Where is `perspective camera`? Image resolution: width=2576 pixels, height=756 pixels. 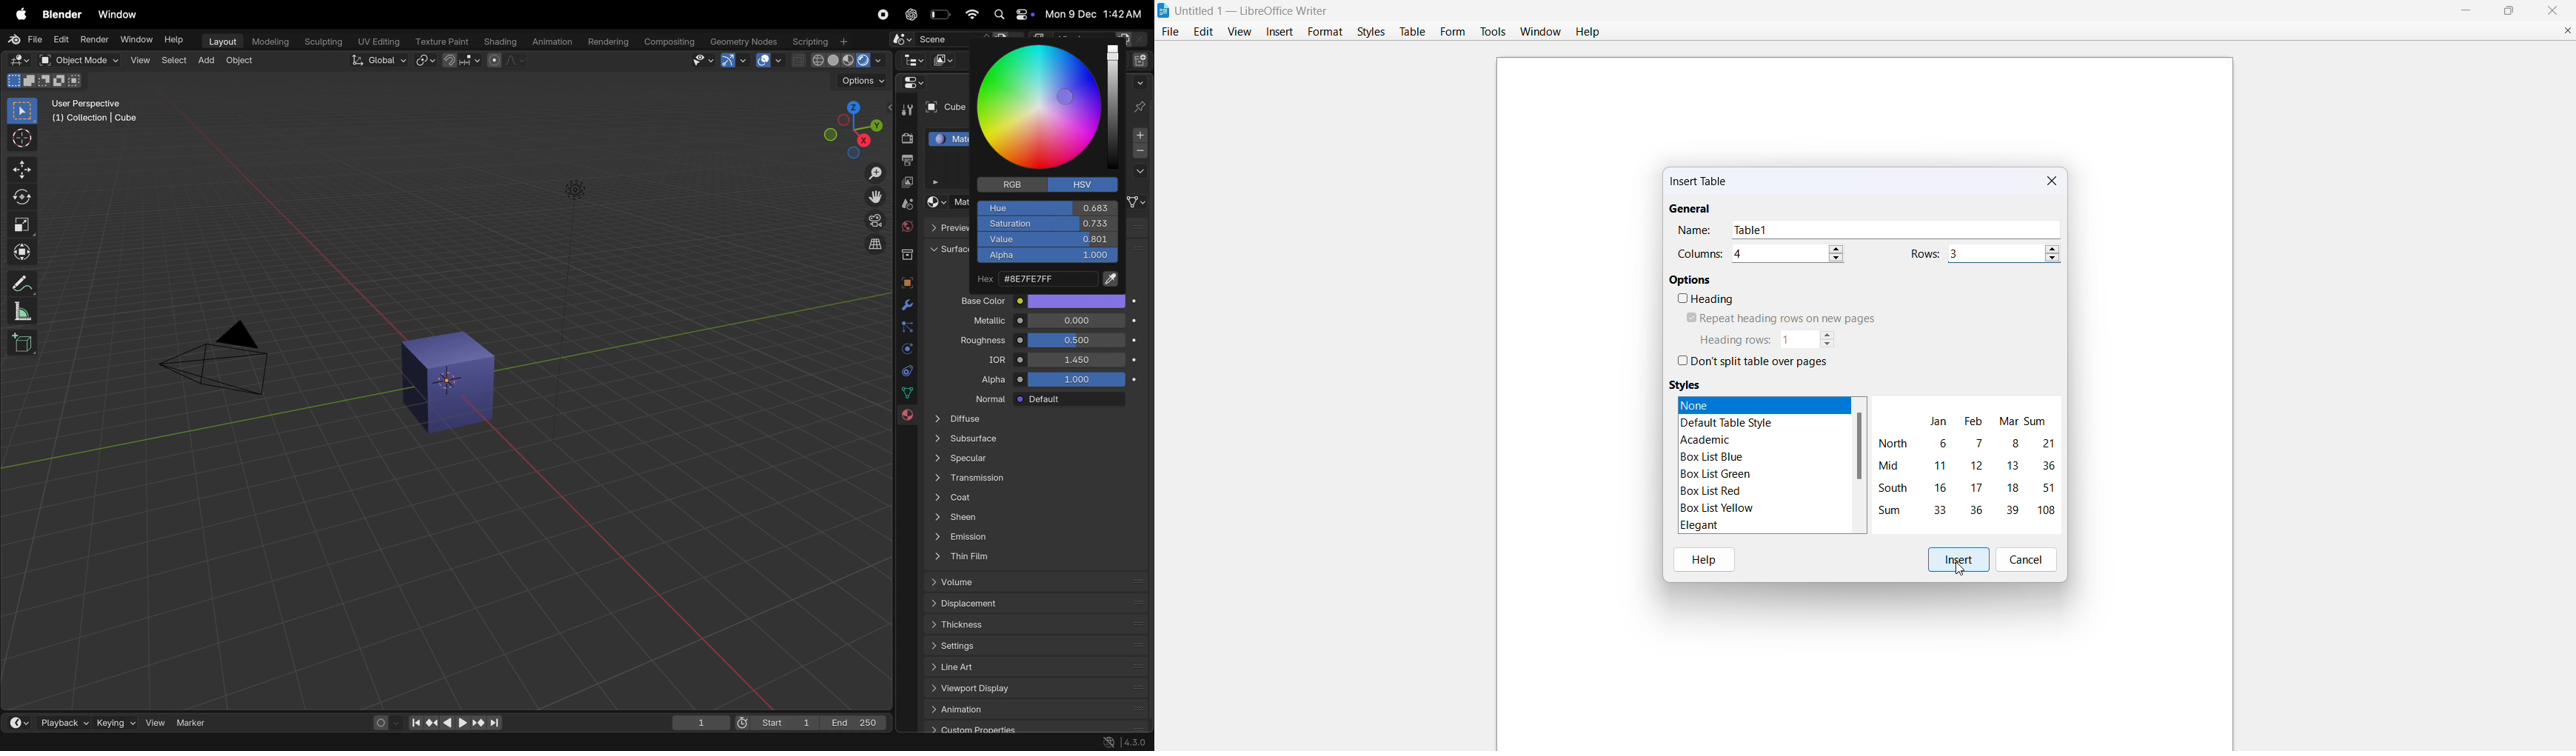 perspective camera is located at coordinates (220, 361).